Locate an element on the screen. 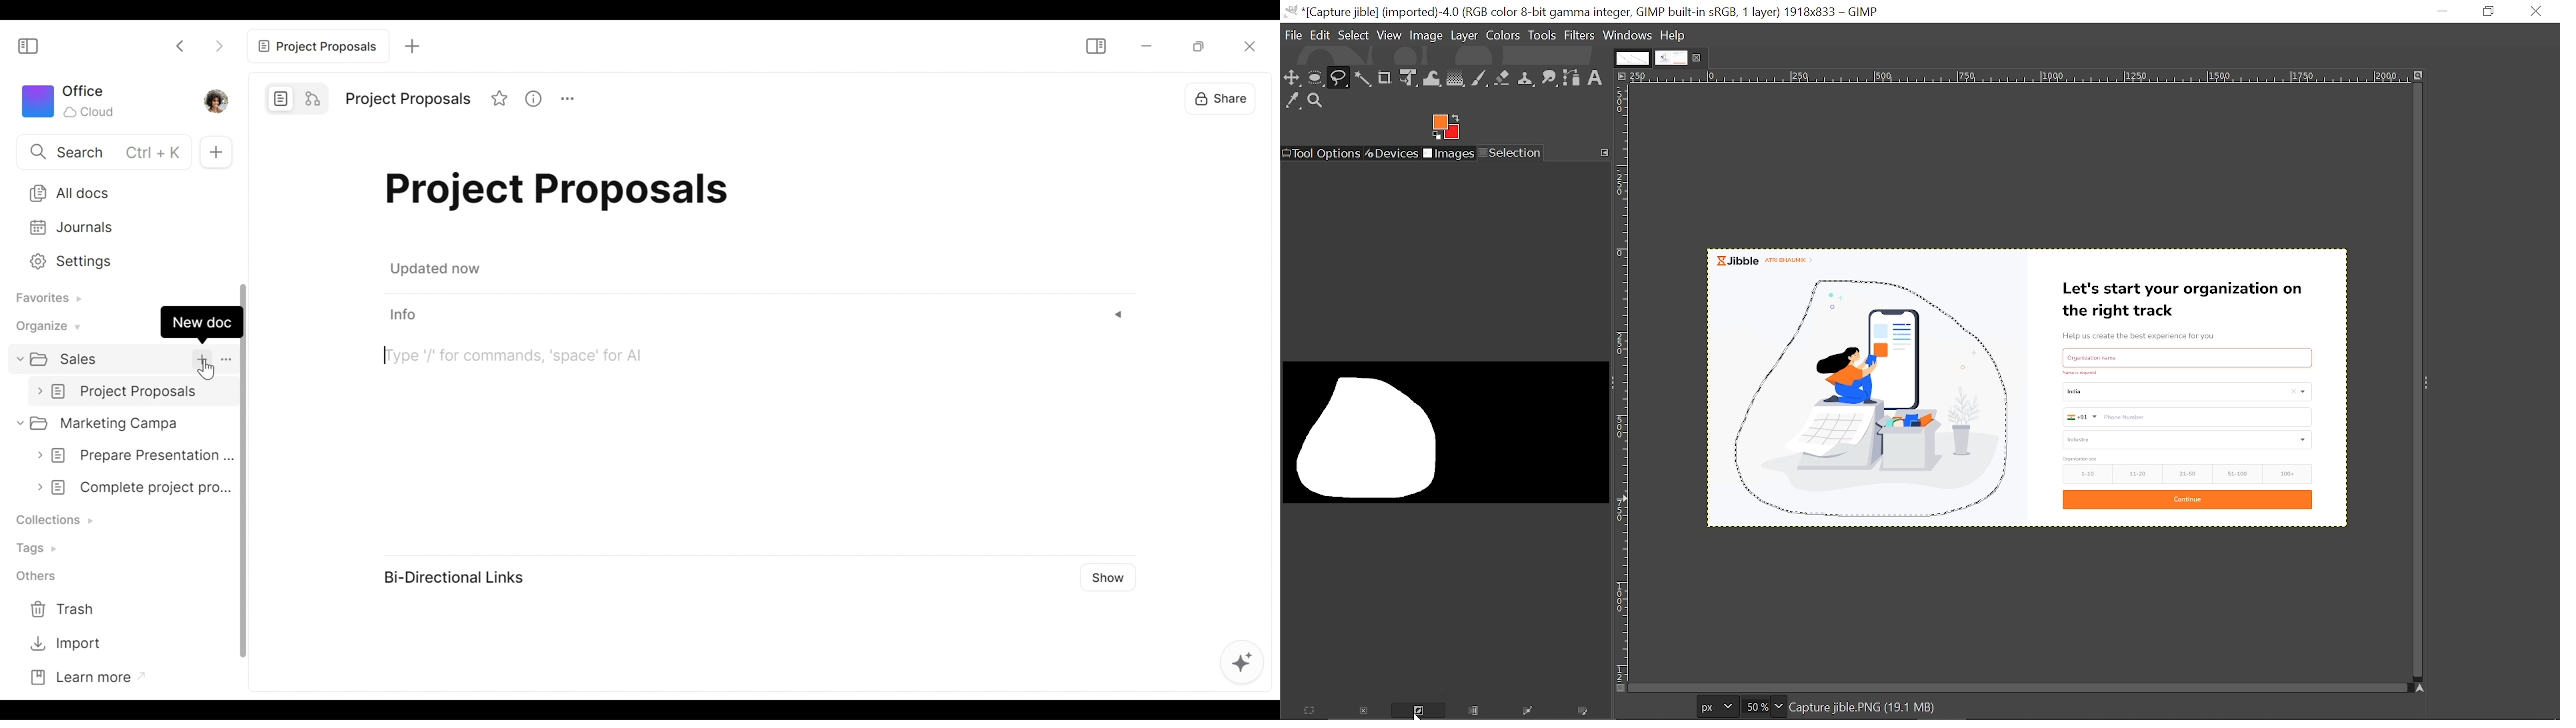 Image resolution: width=2576 pixels, height=728 pixels. help is located at coordinates (1674, 35).